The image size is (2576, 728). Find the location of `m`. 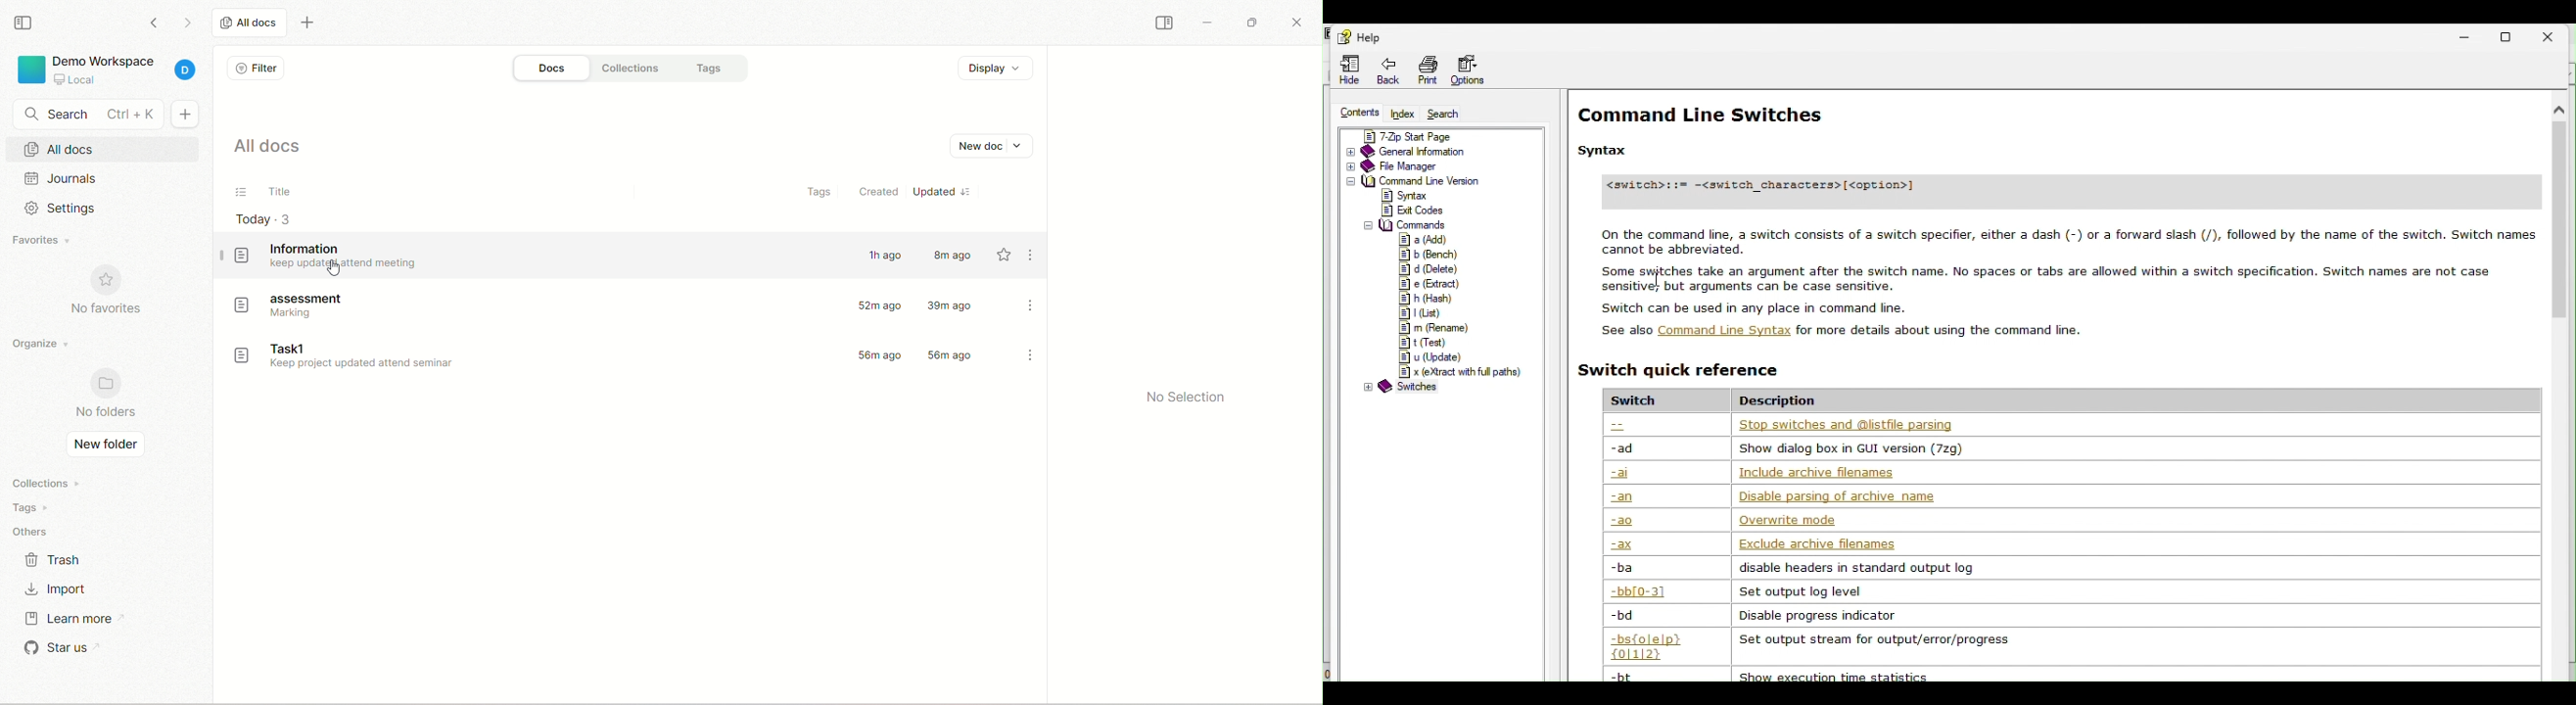

m is located at coordinates (1447, 328).